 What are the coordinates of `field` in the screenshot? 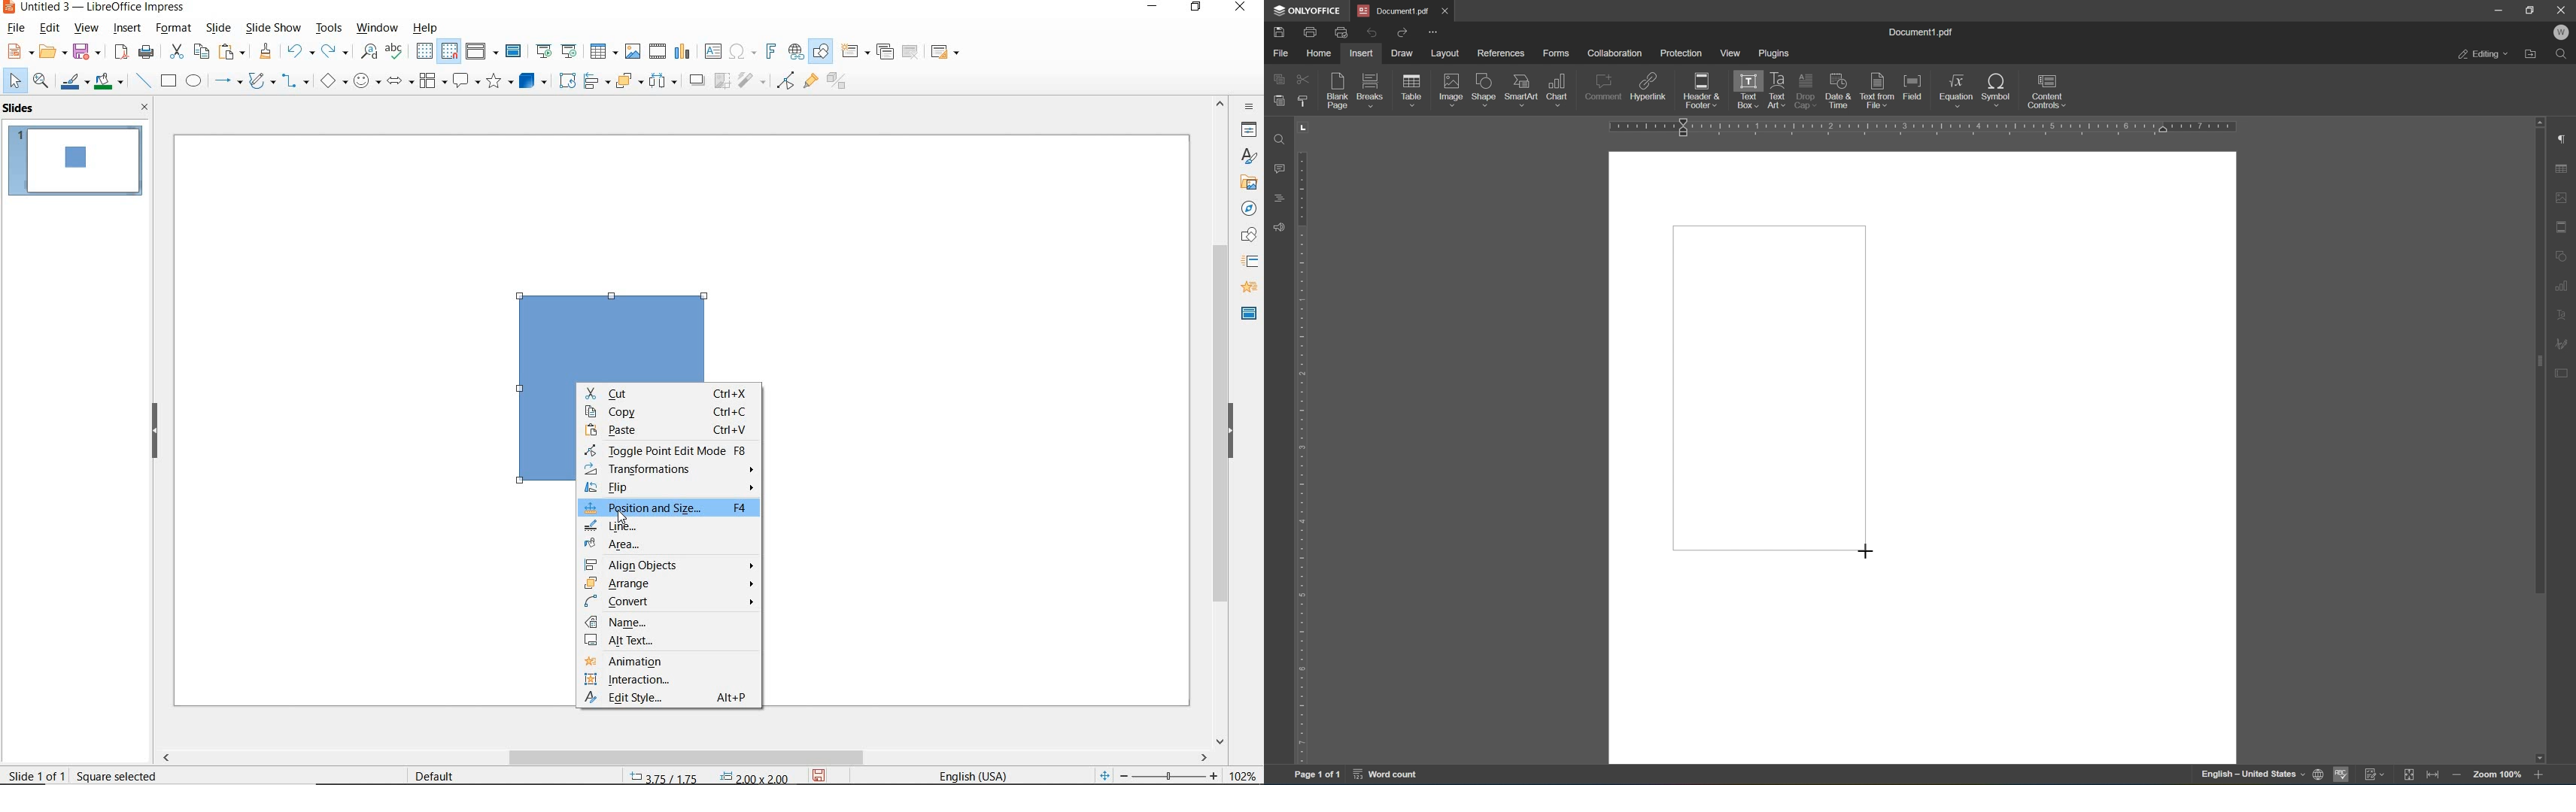 It's located at (1914, 87).